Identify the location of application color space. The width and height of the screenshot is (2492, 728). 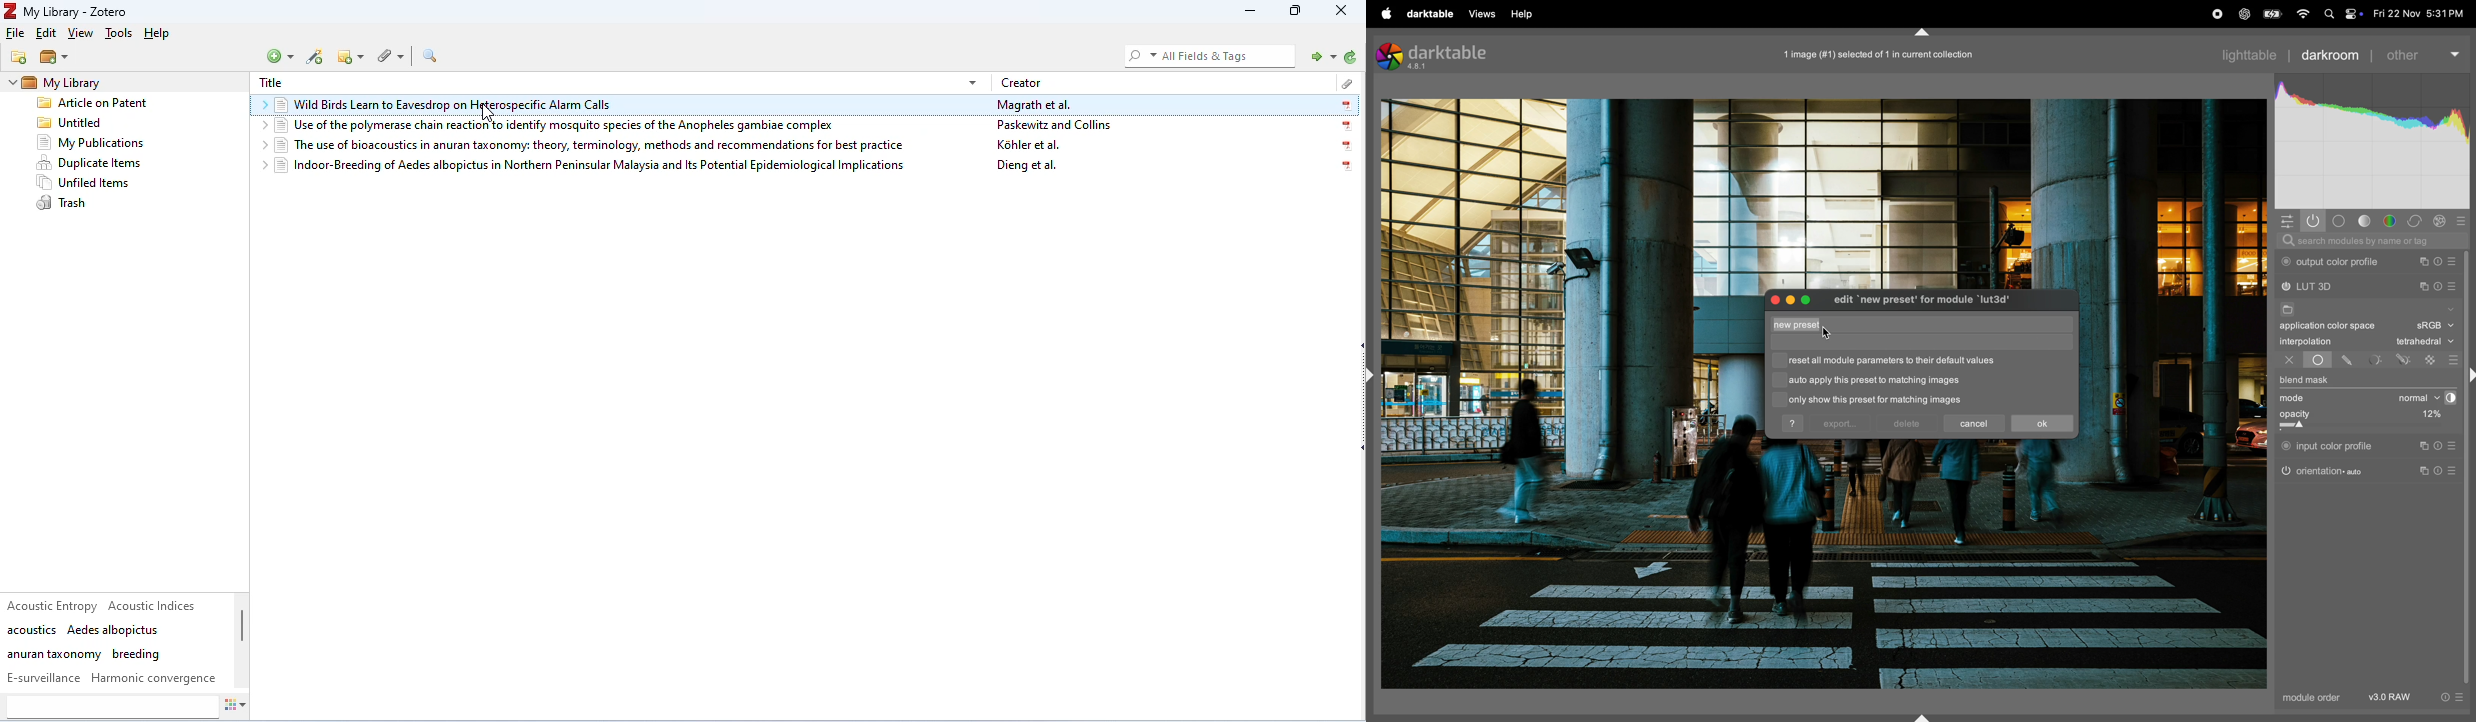
(2336, 327).